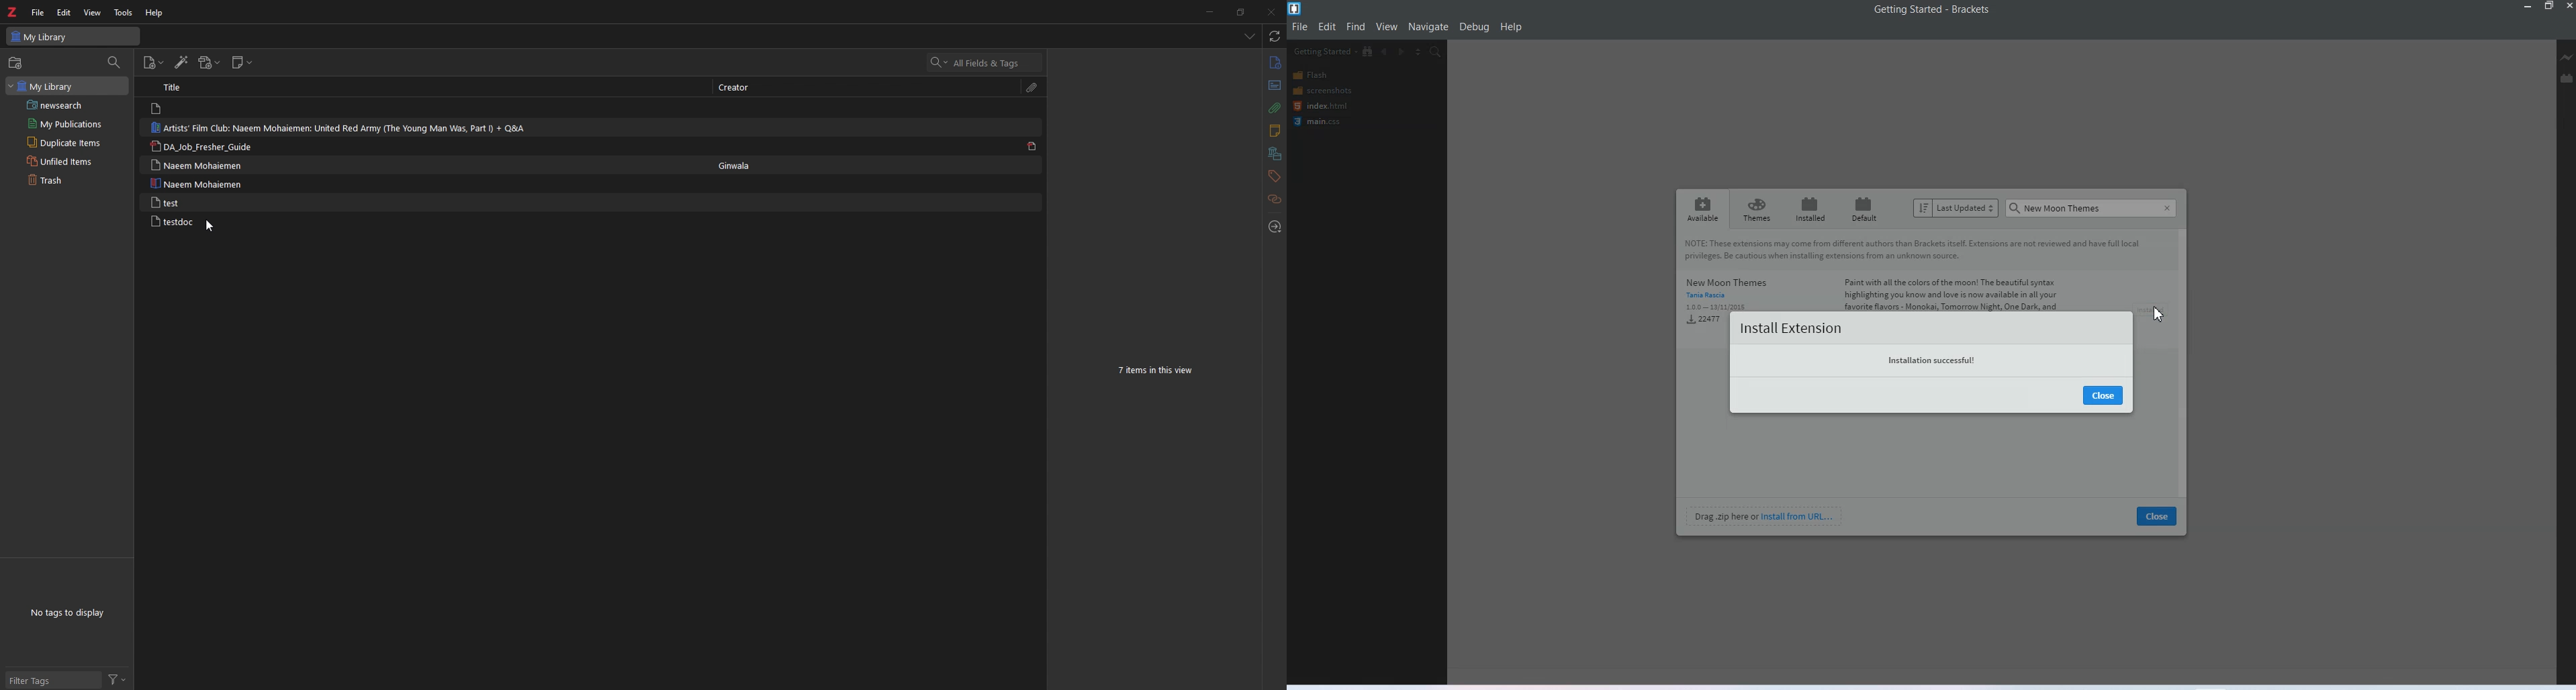  I want to click on Install from URL, so click(1764, 515).